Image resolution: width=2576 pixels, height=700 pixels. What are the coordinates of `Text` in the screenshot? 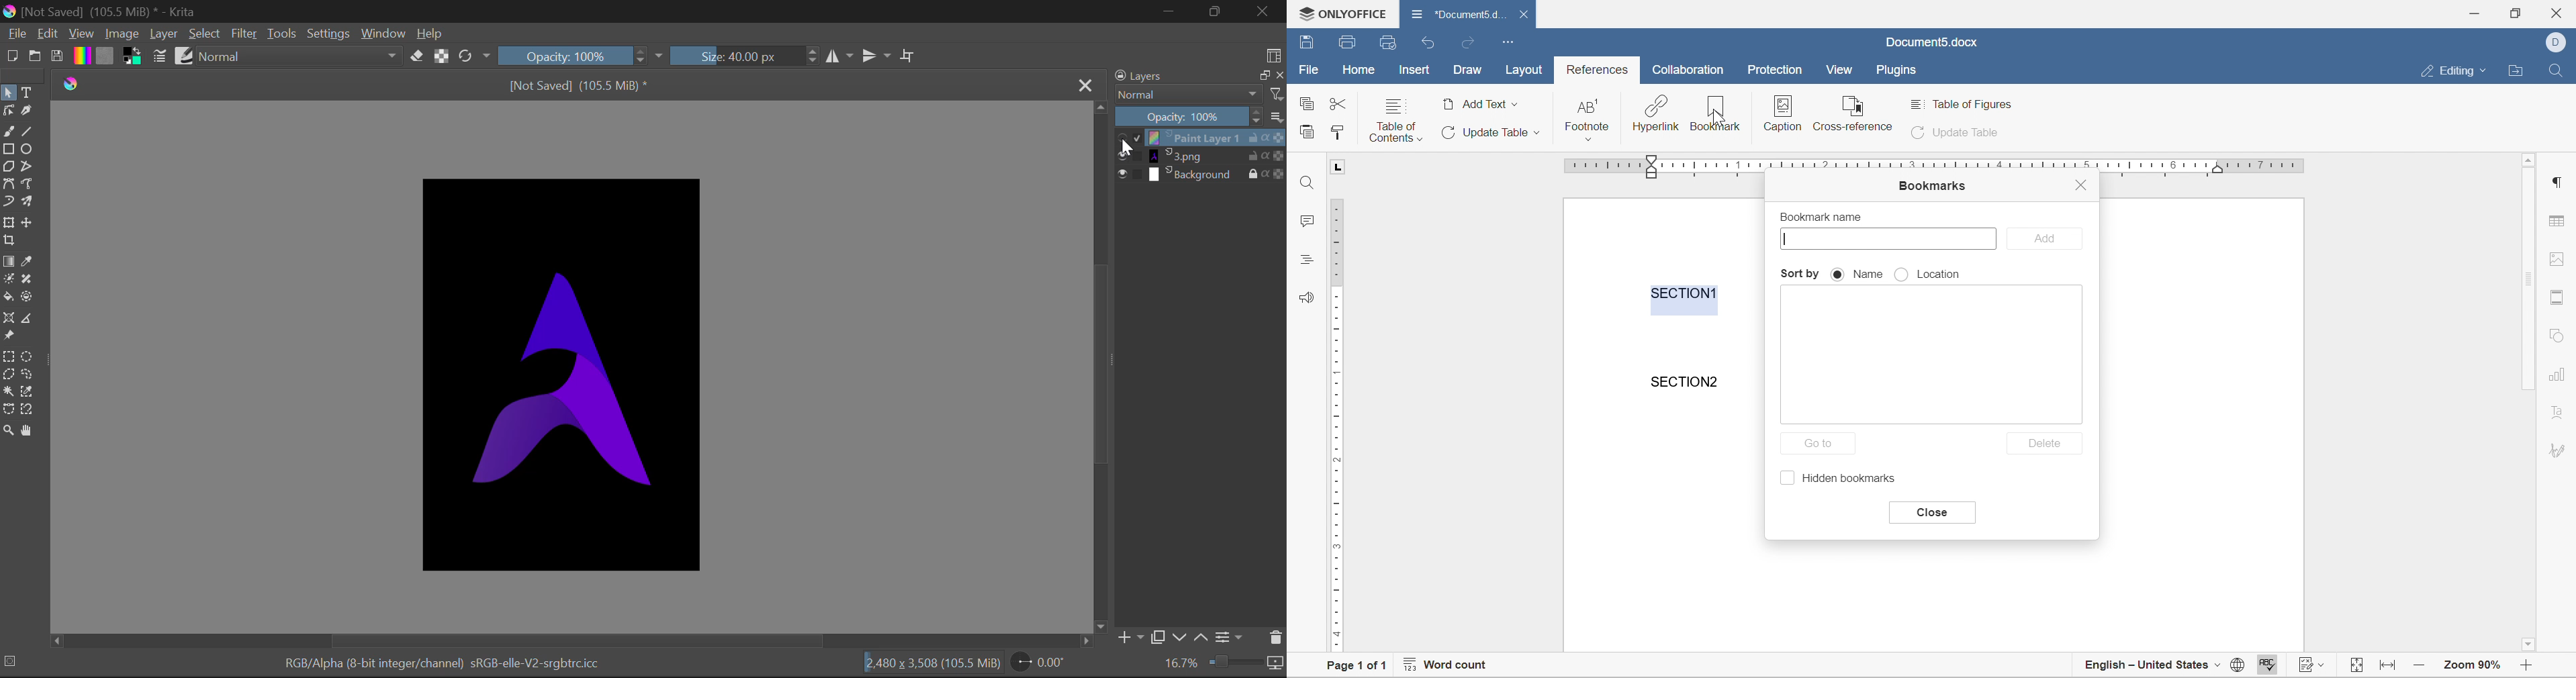 It's located at (32, 92).